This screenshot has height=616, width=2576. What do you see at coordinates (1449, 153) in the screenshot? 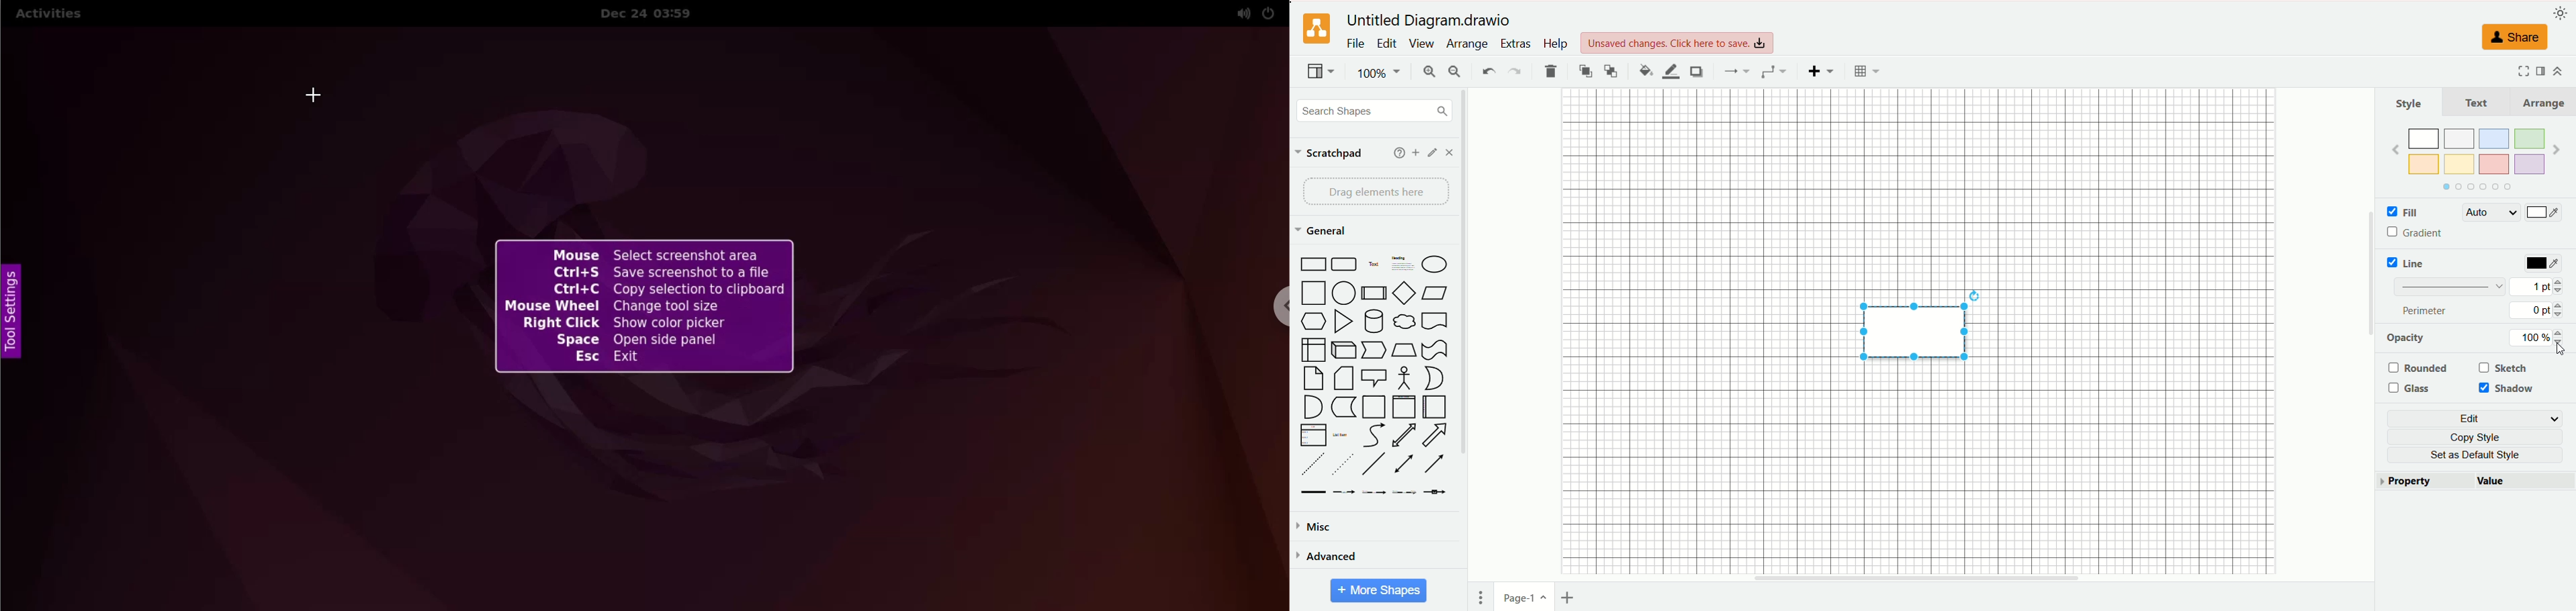
I see `close` at bounding box center [1449, 153].